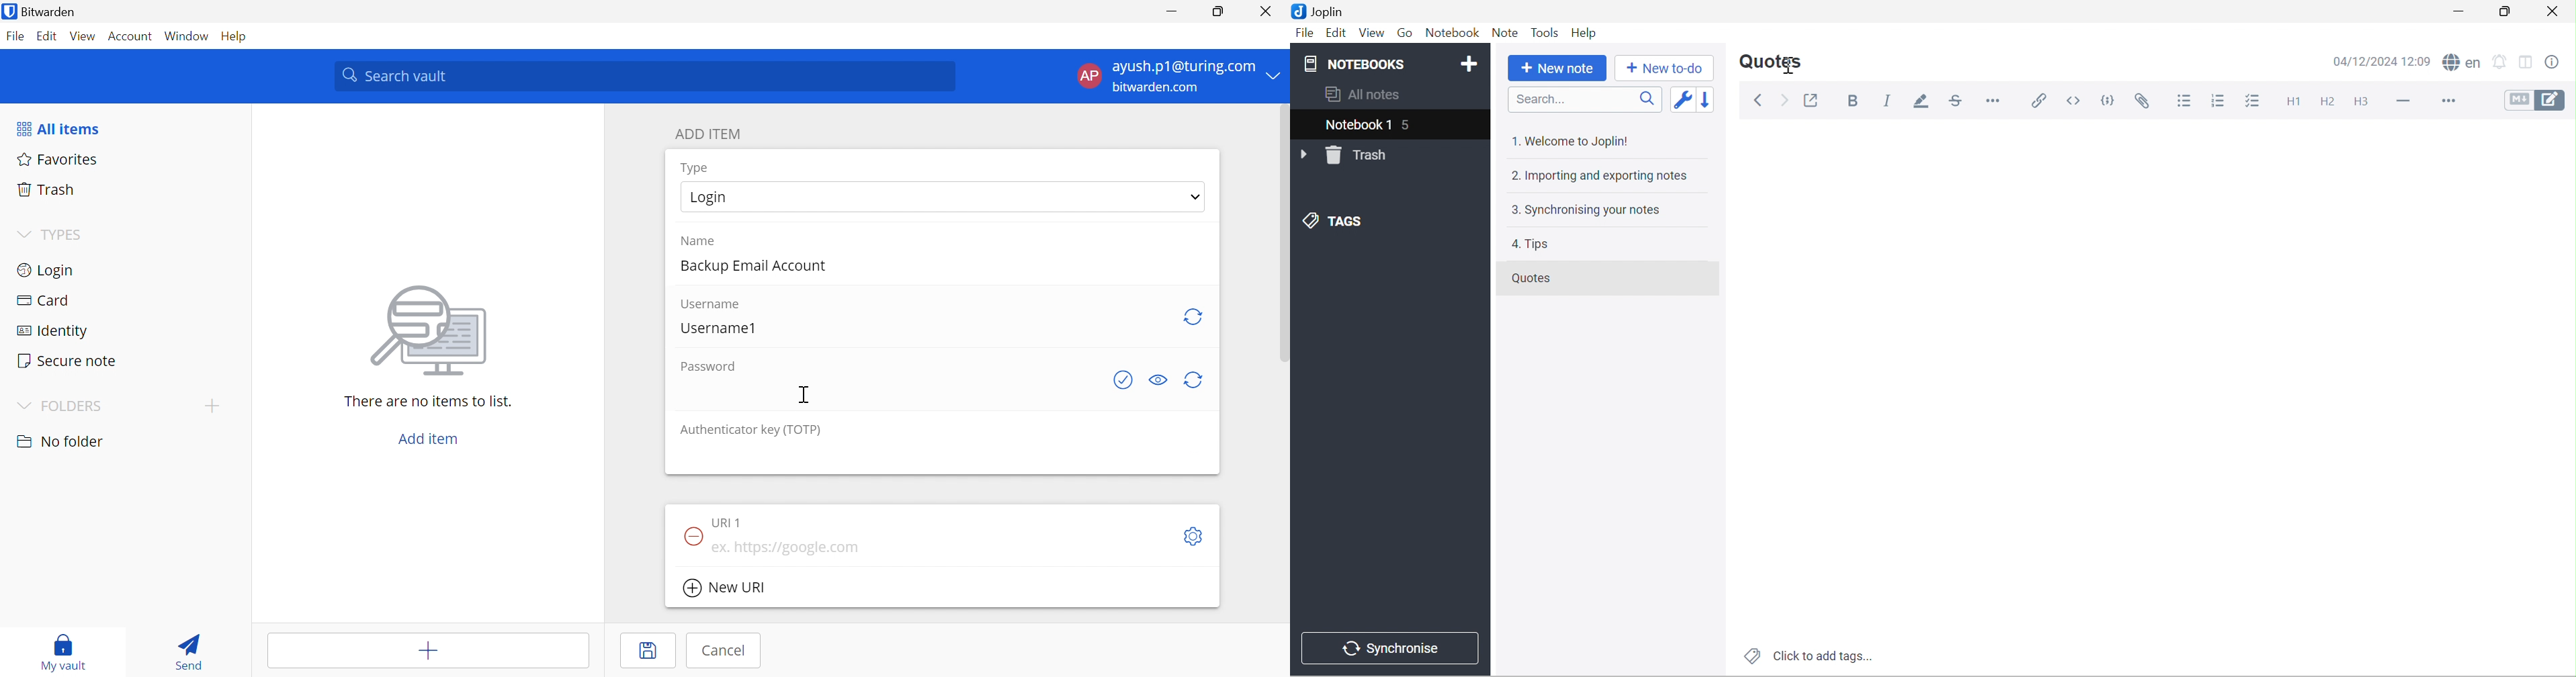 This screenshot has height=700, width=2576. Describe the element at coordinates (1587, 32) in the screenshot. I see `Help` at that location.